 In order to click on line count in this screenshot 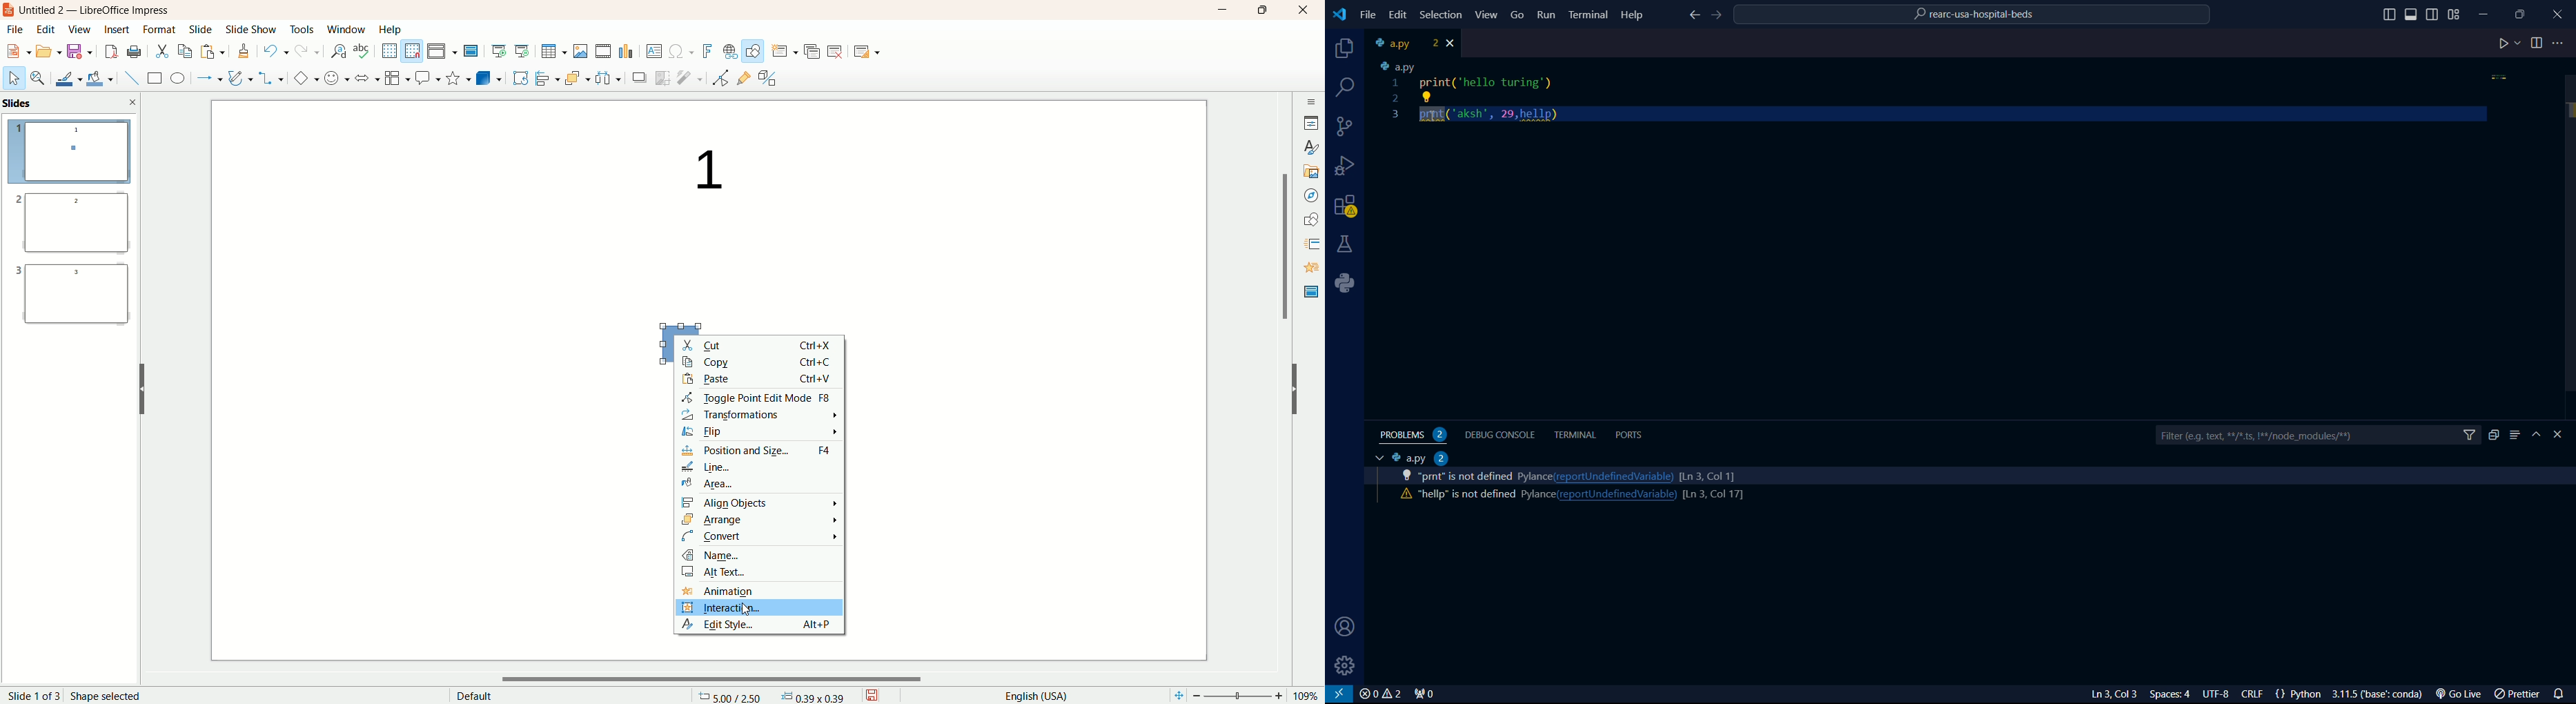, I will do `click(1712, 495)`.